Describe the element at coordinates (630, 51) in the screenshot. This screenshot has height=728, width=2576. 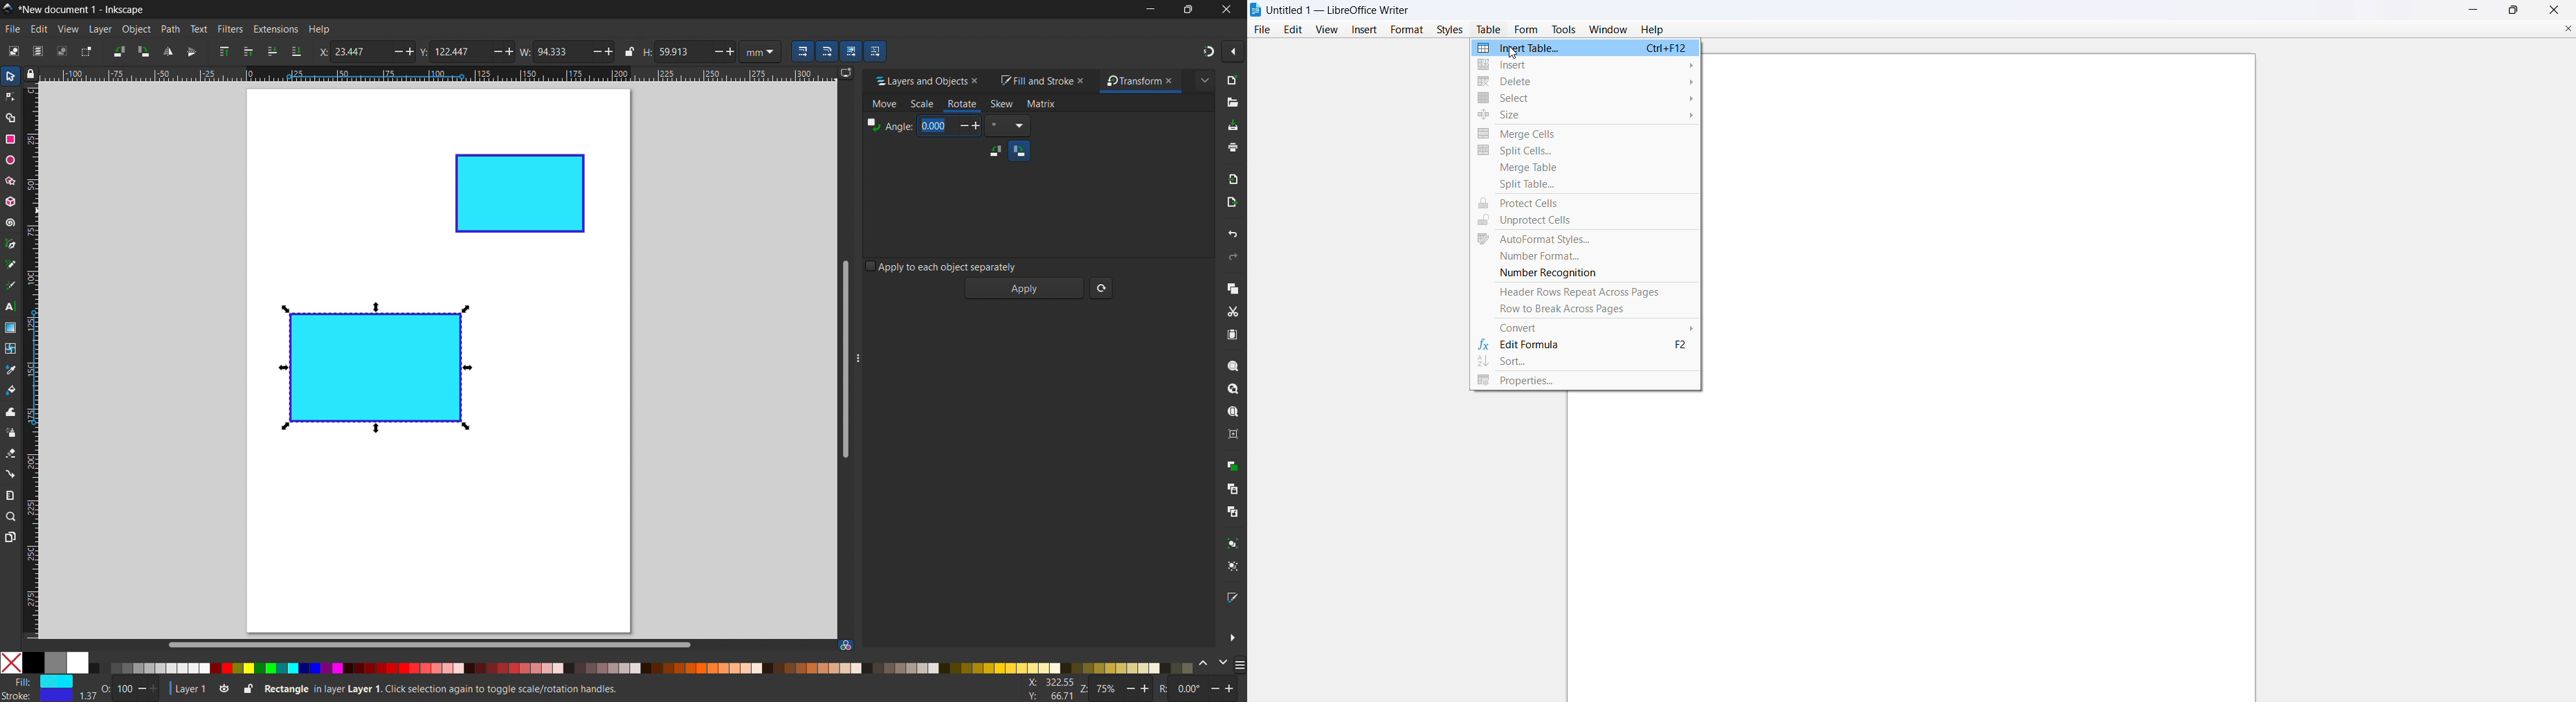
I see `when  locked change height and width proportionally ` at that location.